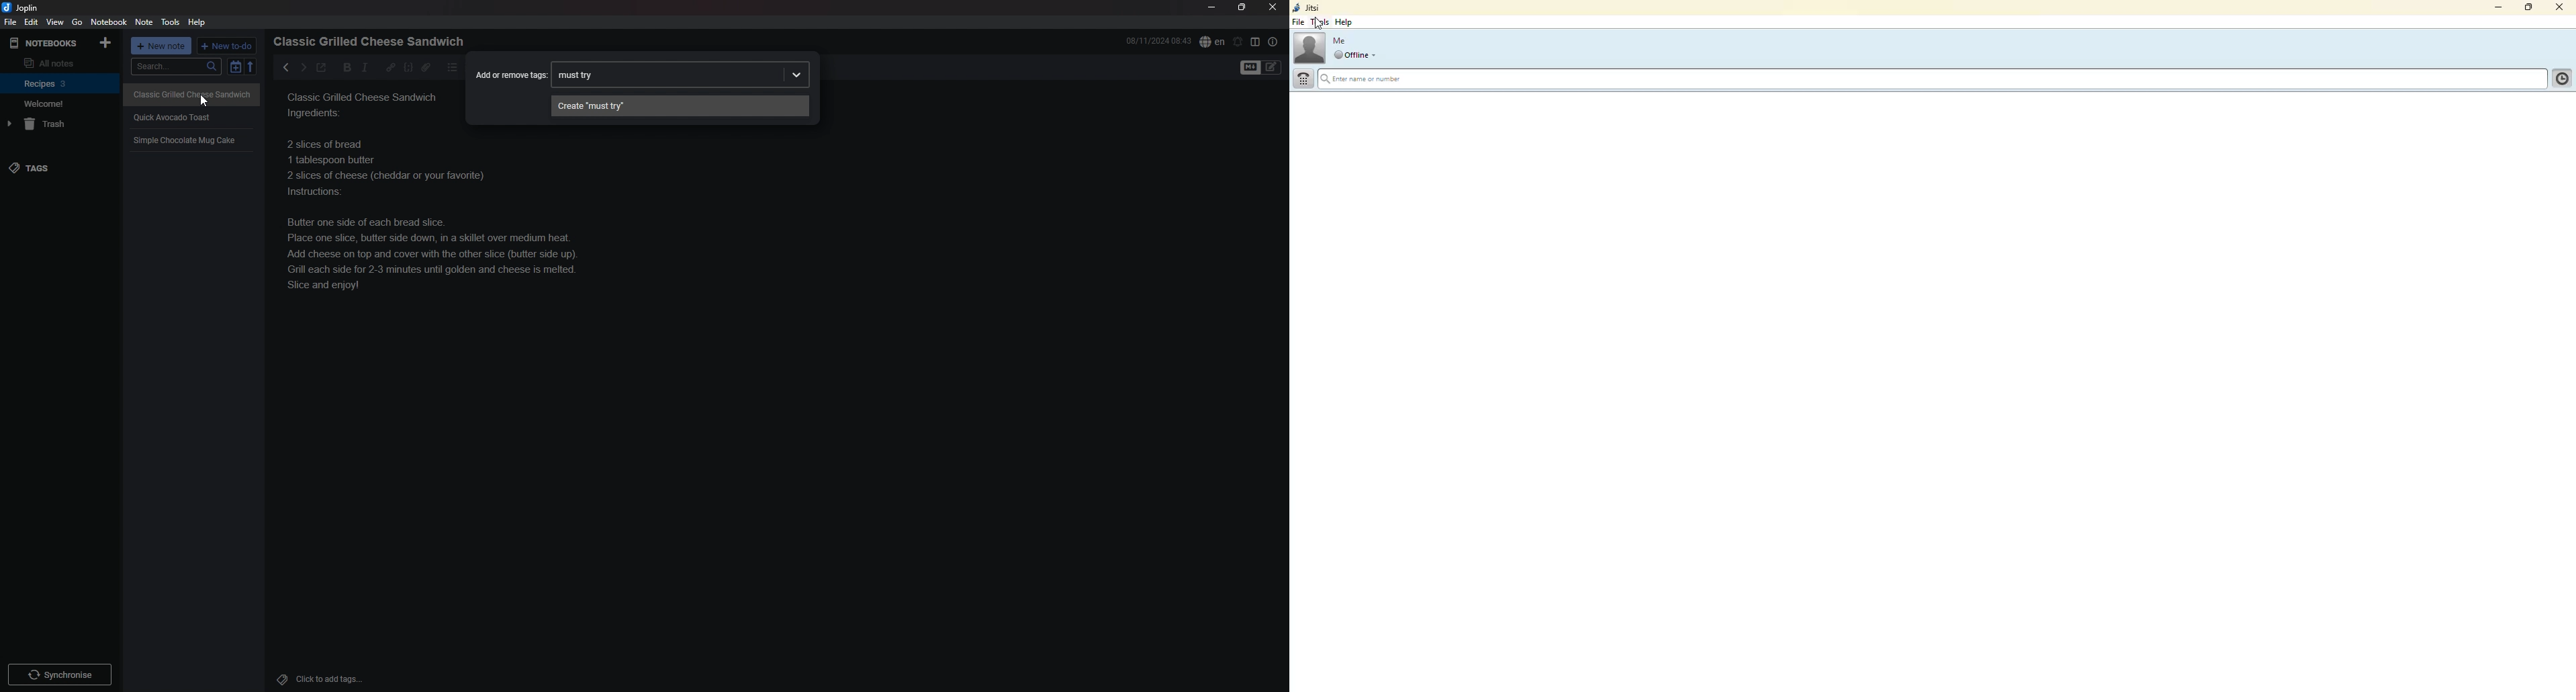  What do you see at coordinates (286, 67) in the screenshot?
I see `previous` at bounding box center [286, 67].